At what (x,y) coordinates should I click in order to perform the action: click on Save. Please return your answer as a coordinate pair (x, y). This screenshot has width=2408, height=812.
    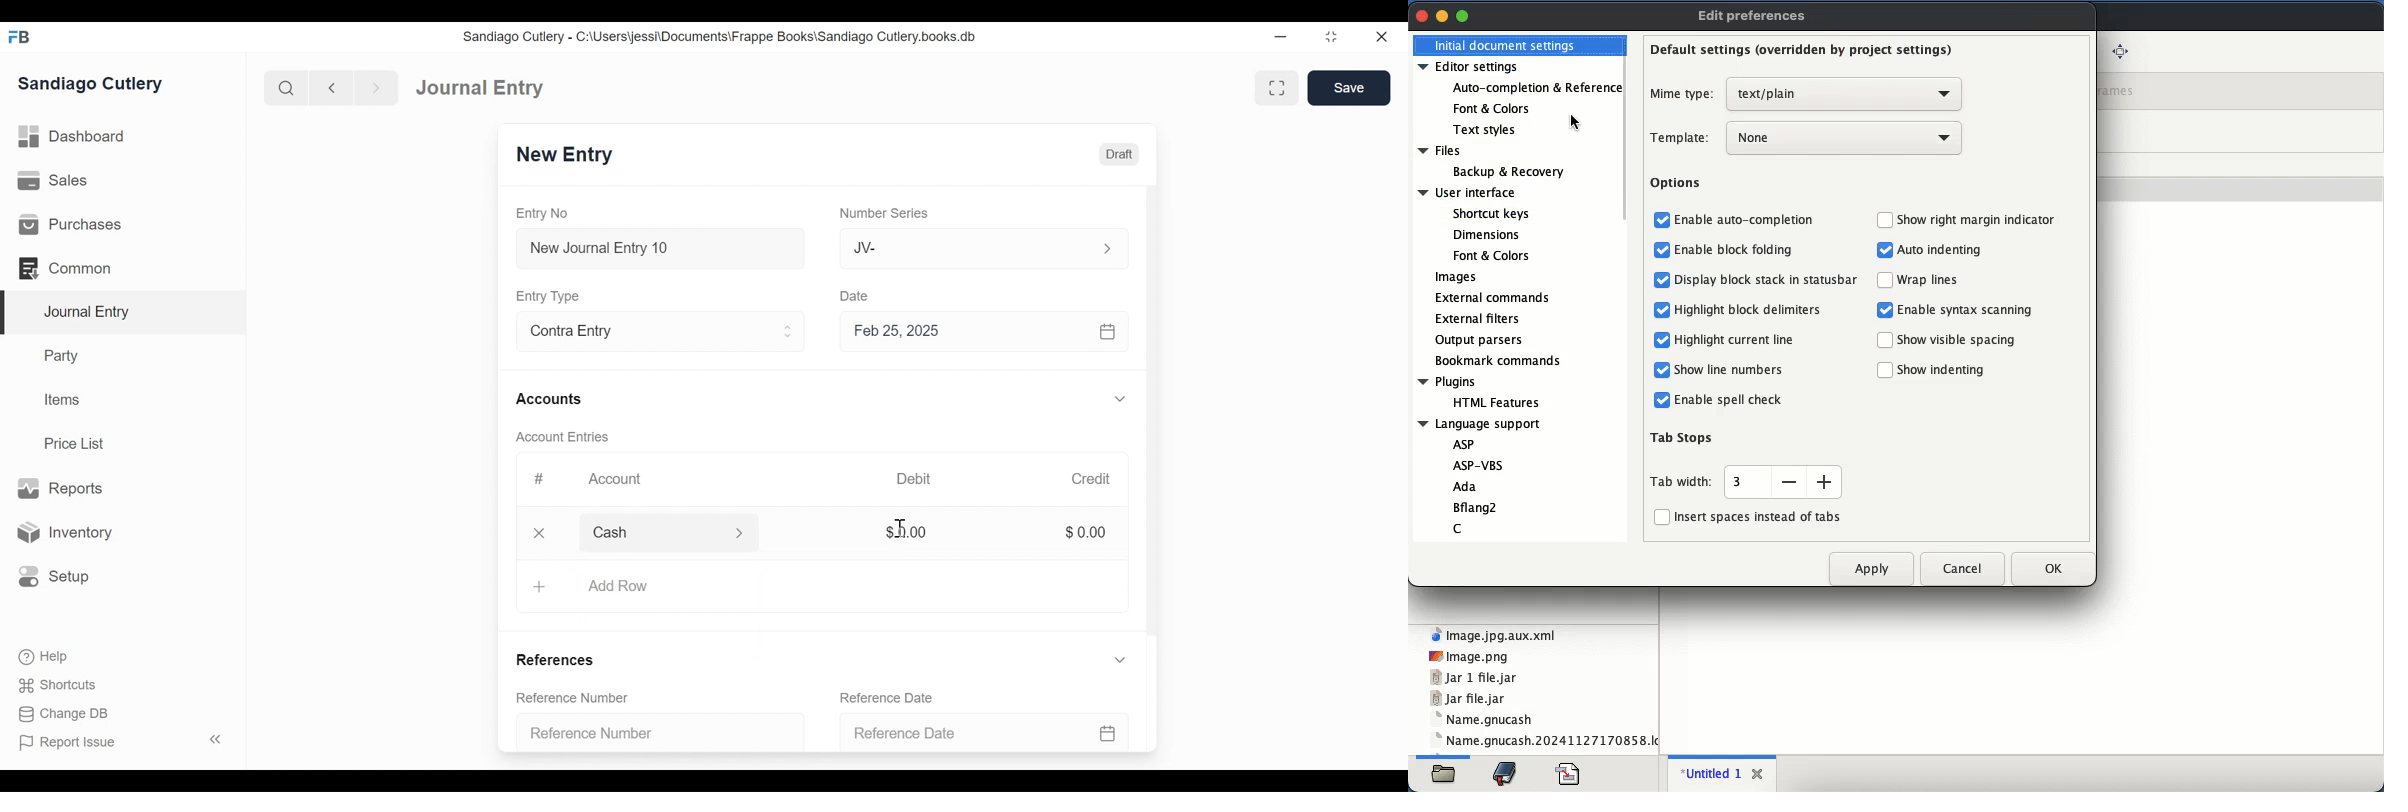
    Looking at the image, I should click on (1349, 88).